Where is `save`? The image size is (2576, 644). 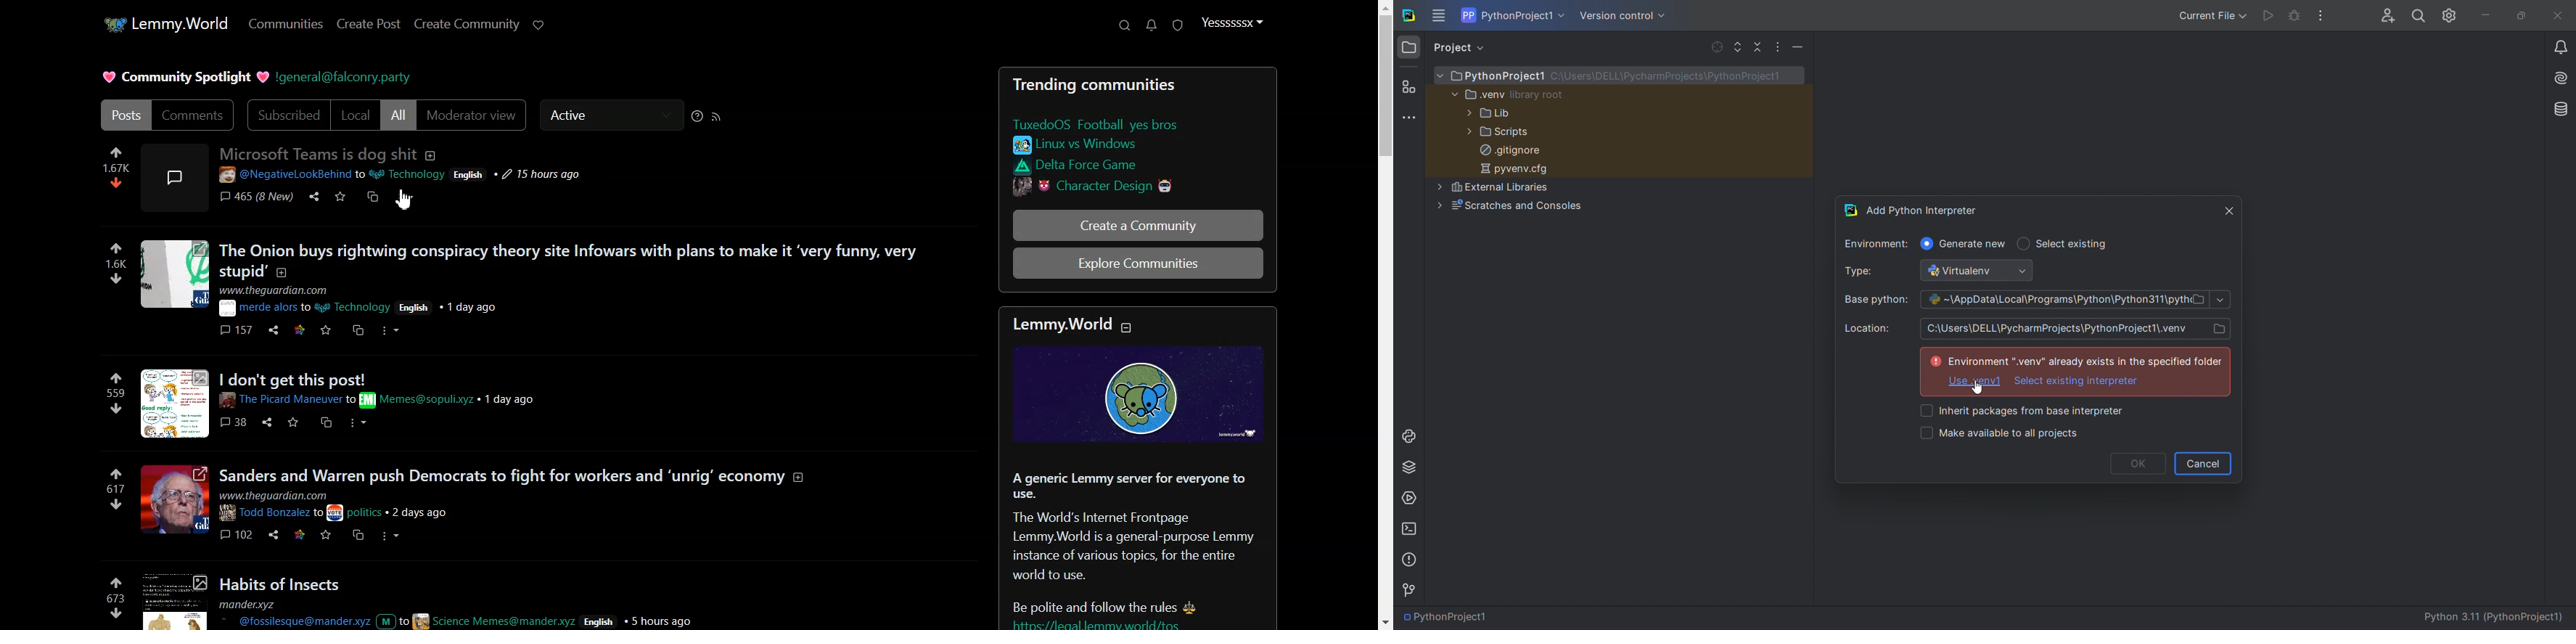
save is located at coordinates (342, 199).